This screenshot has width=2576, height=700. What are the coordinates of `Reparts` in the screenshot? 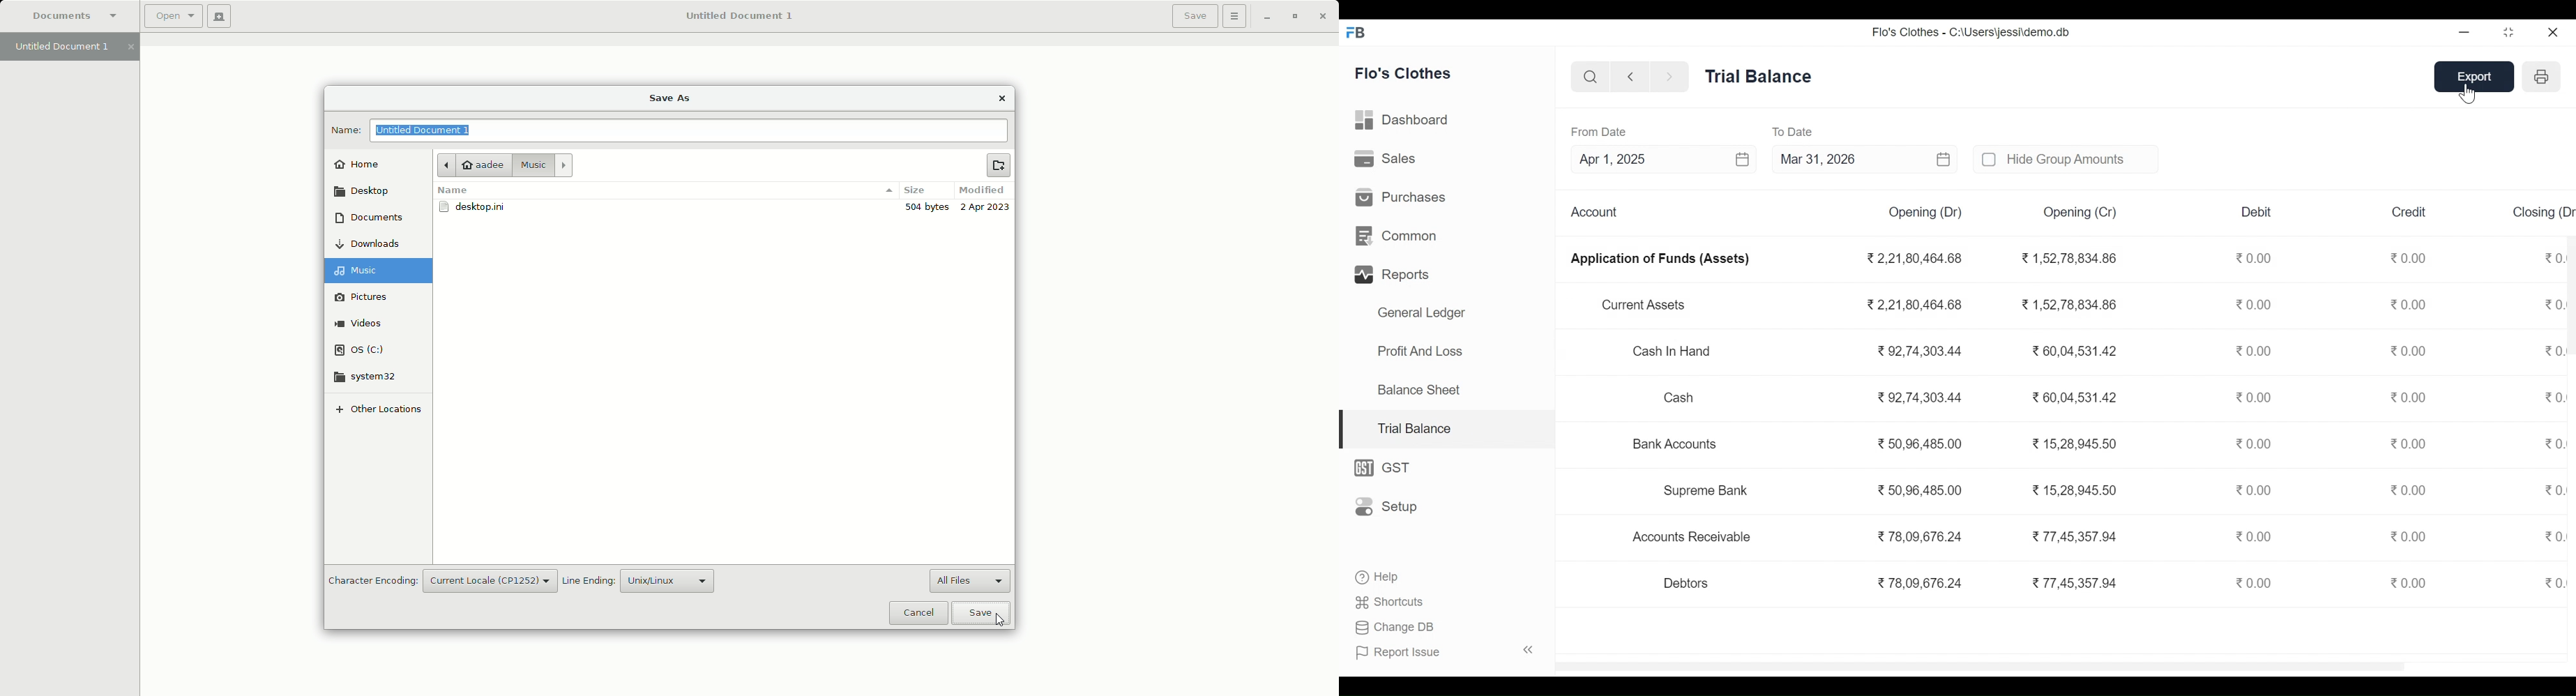 It's located at (1395, 273).